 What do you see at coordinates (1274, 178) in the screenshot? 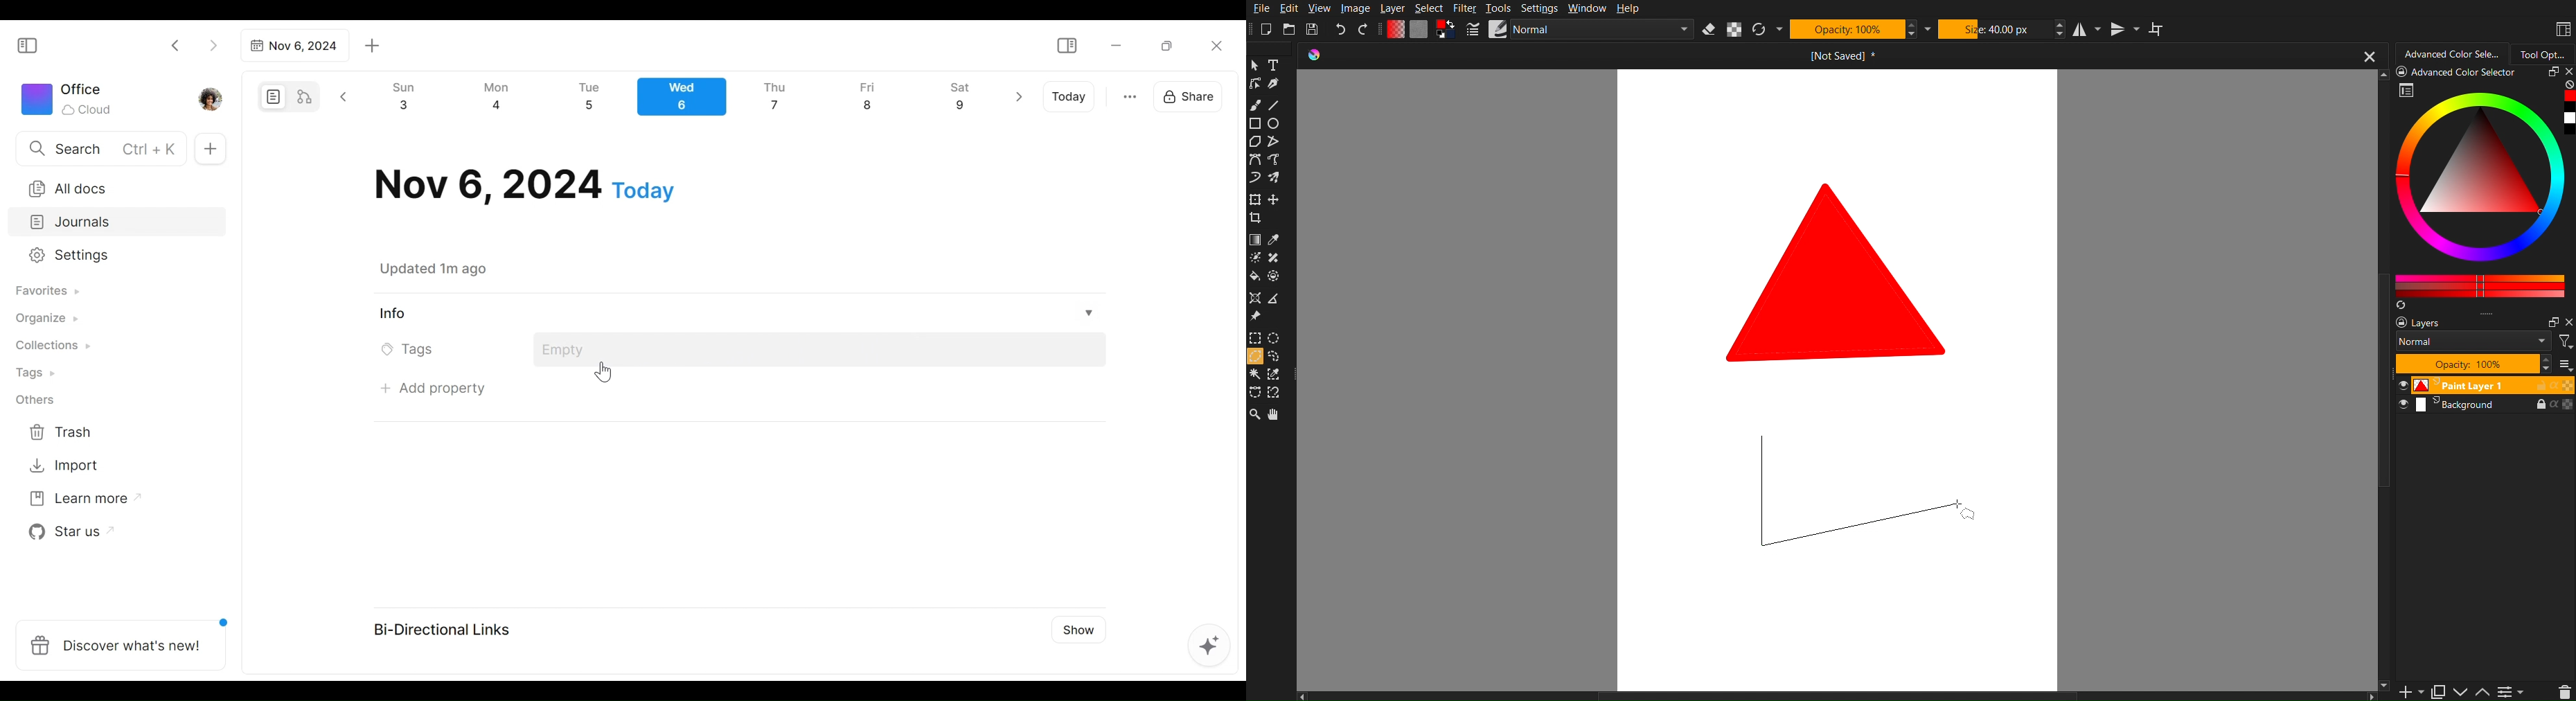
I see `Free shape` at bounding box center [1274, 178].